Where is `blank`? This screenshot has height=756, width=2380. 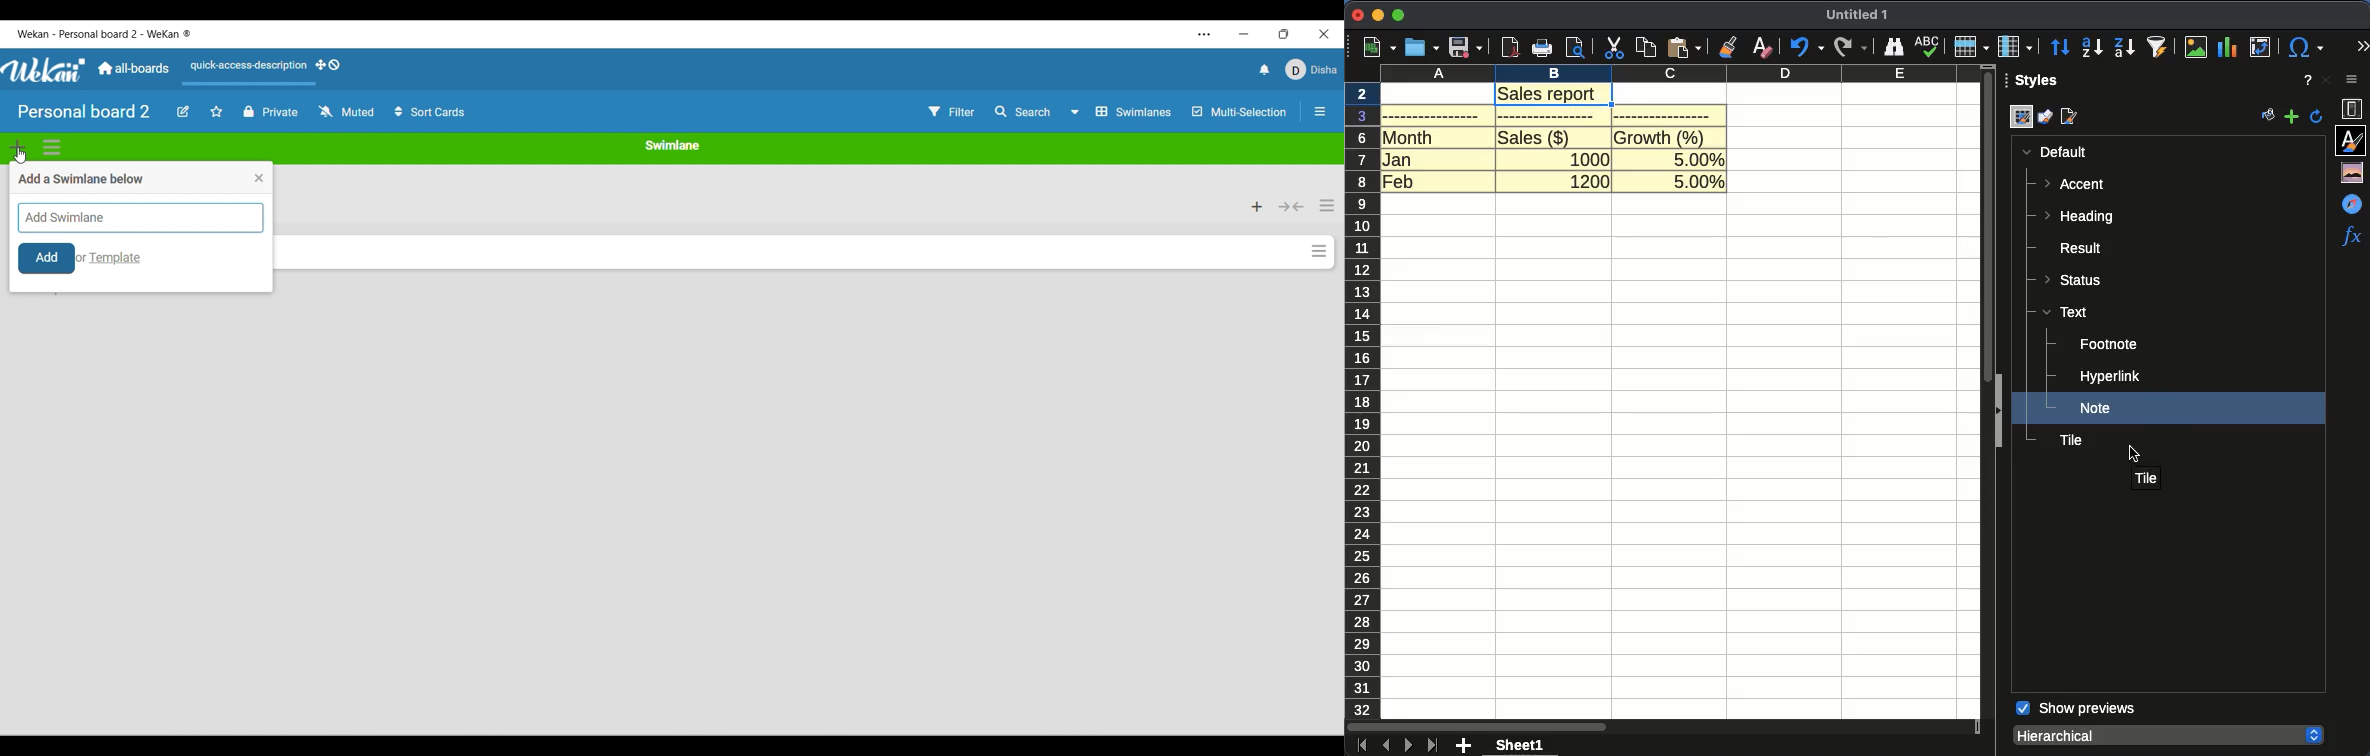 blank is located at coordinates (1662, 115).